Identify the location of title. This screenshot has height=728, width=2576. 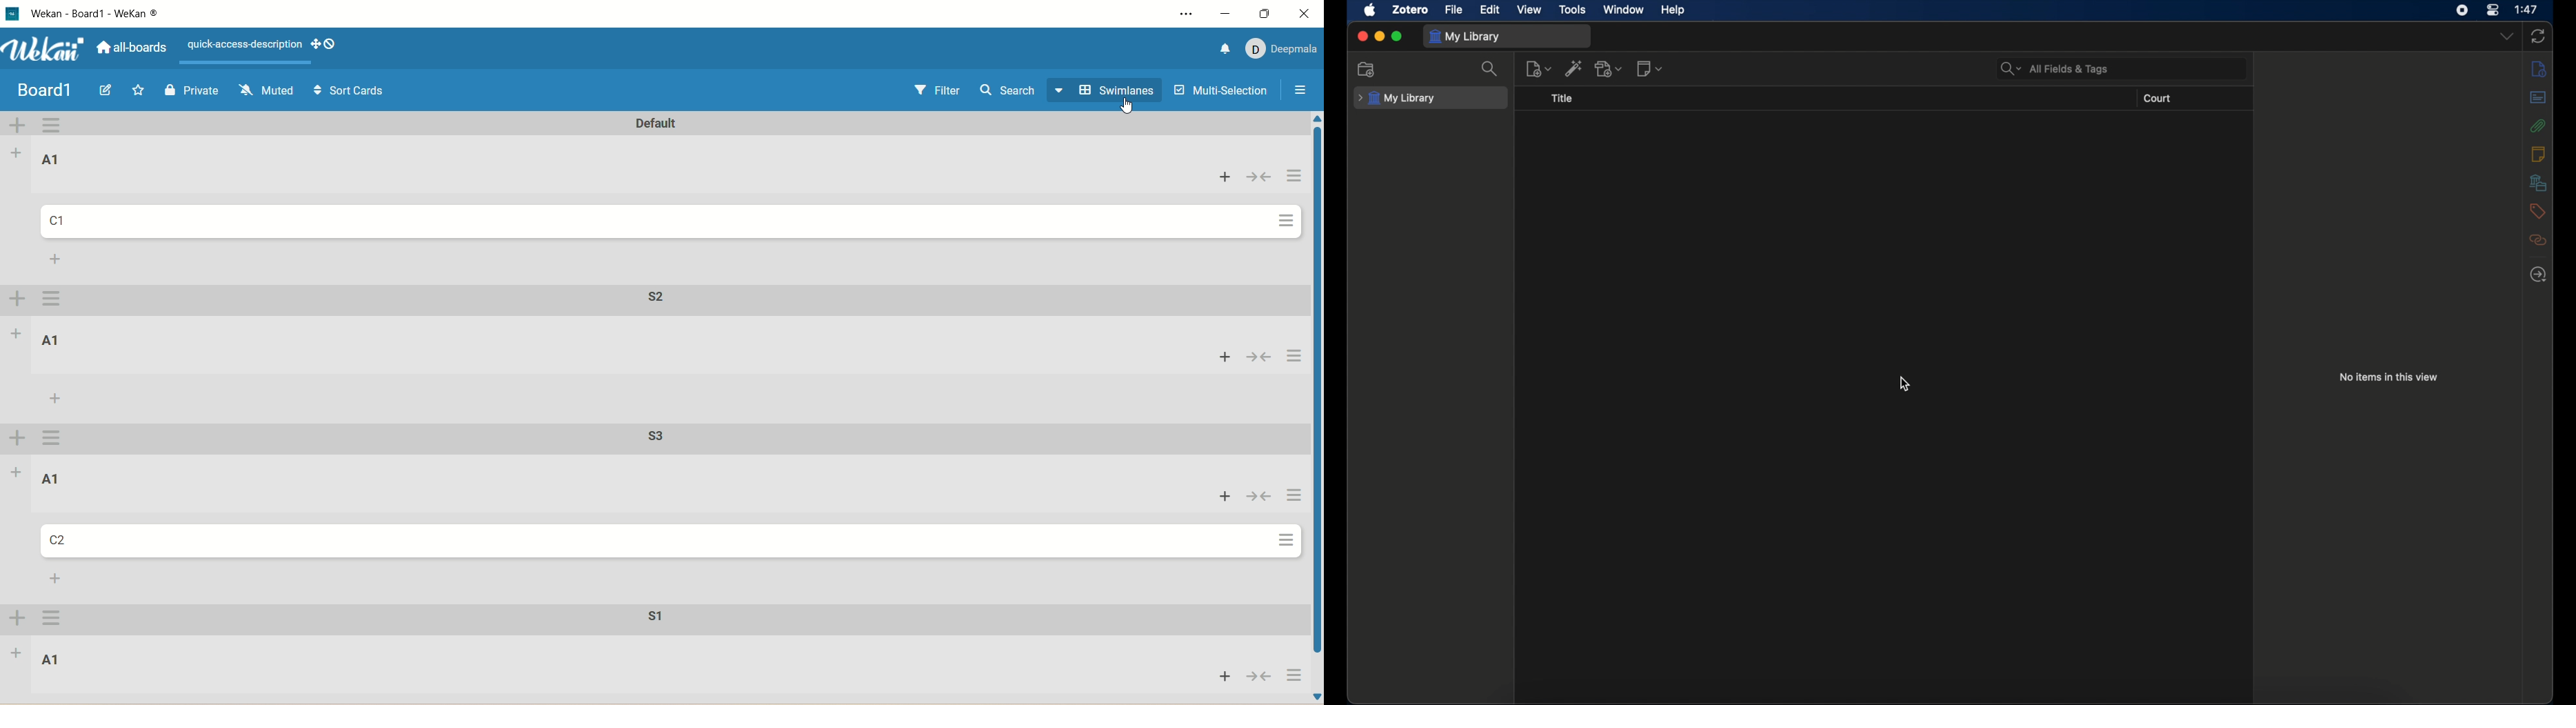
(1563, 99).